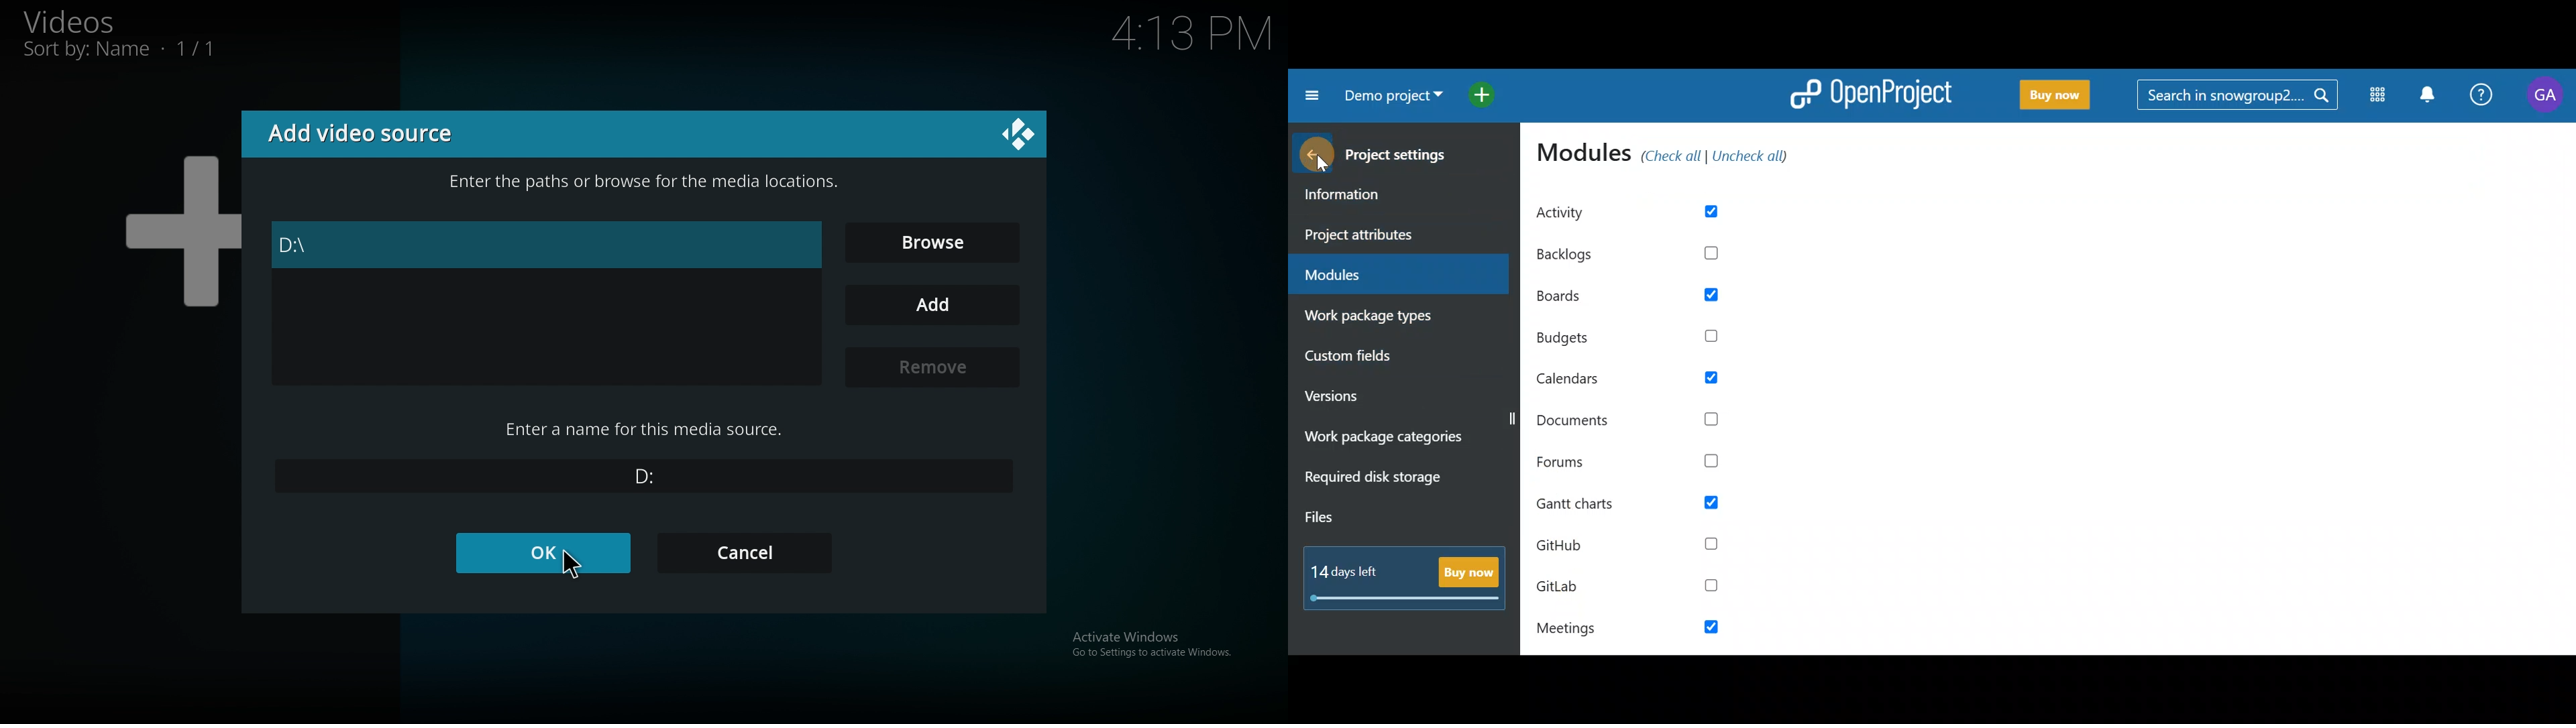 The image size is (2576, 728). What do you see at coordinates (1387, 485) in the screenshot?
I see `Required disk storage` at bounding box center [1387, 485].